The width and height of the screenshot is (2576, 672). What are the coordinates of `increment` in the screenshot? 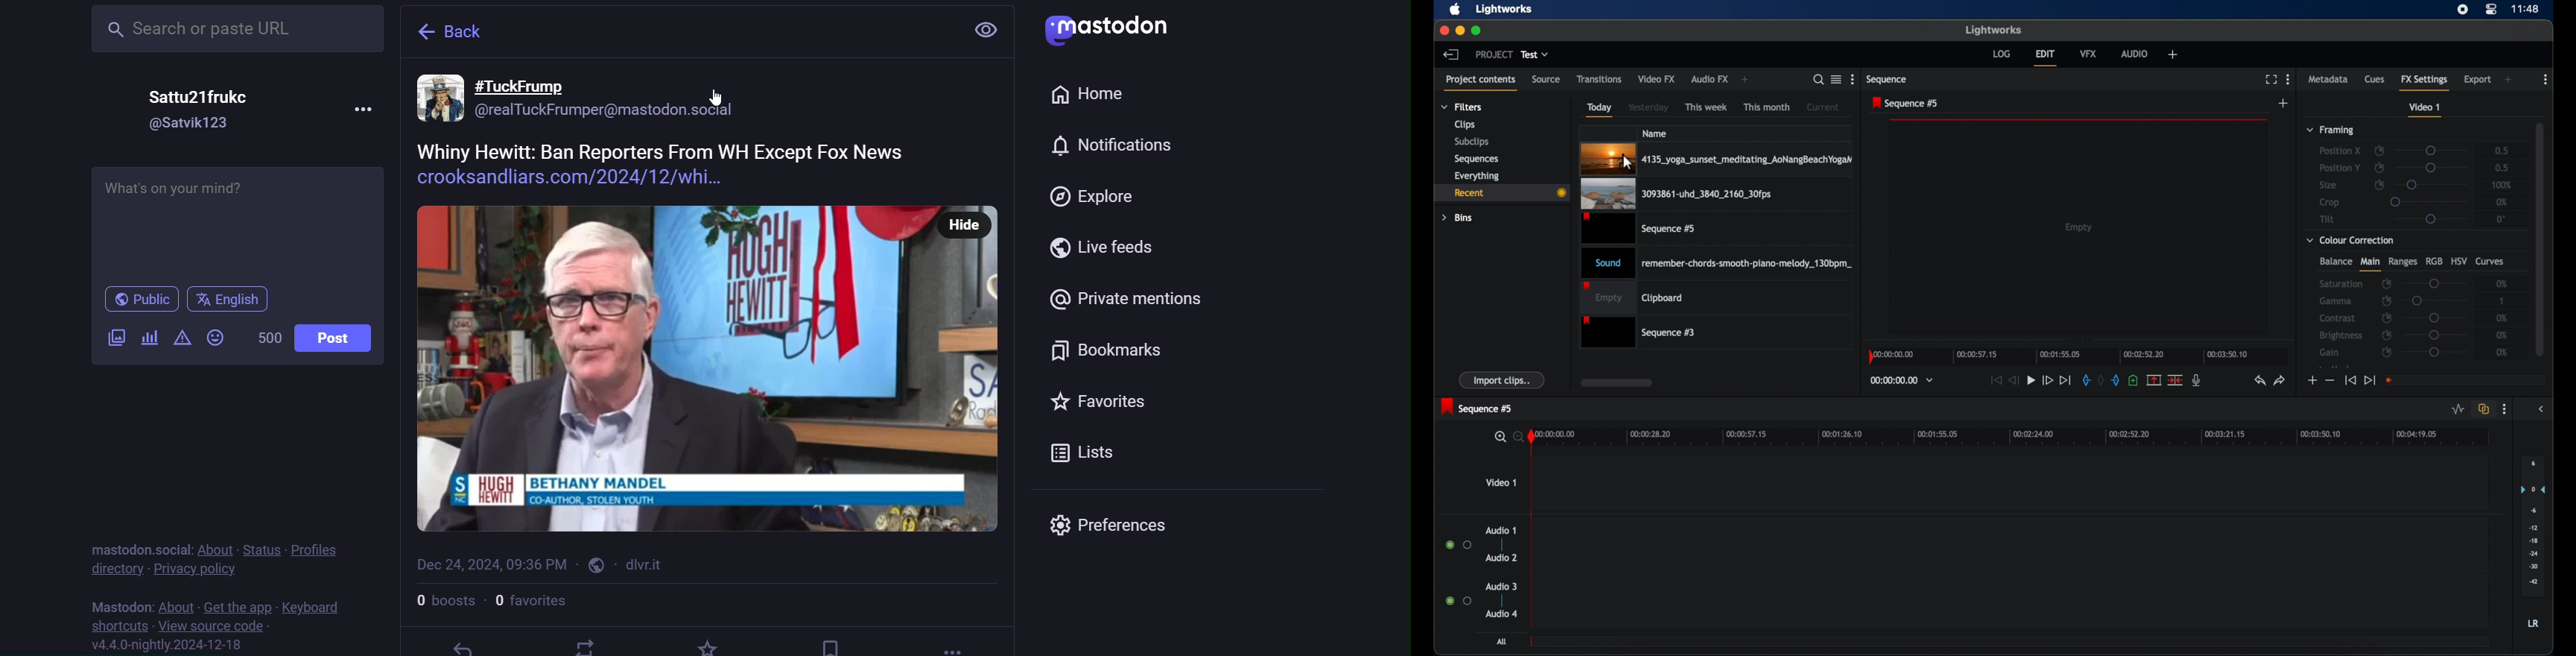 It's located at (2311, 380).